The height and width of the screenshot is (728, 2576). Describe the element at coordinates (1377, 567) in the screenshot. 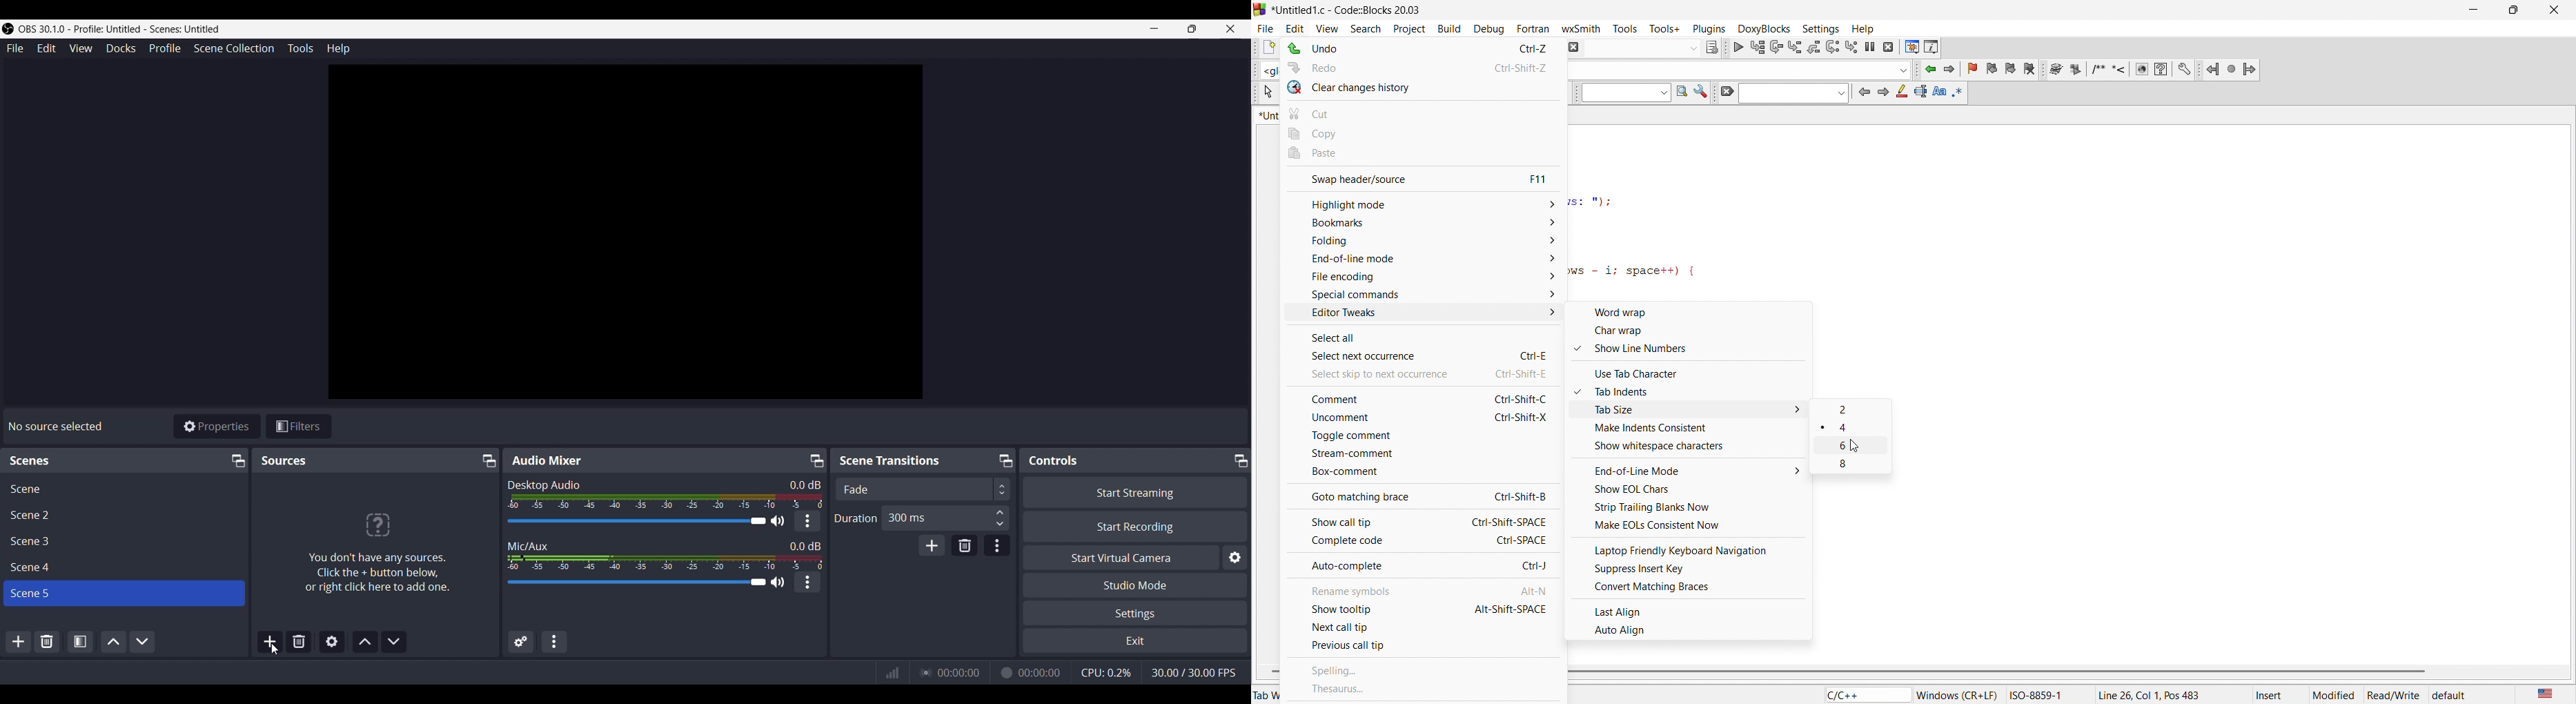

I see `auto complete` at that location.